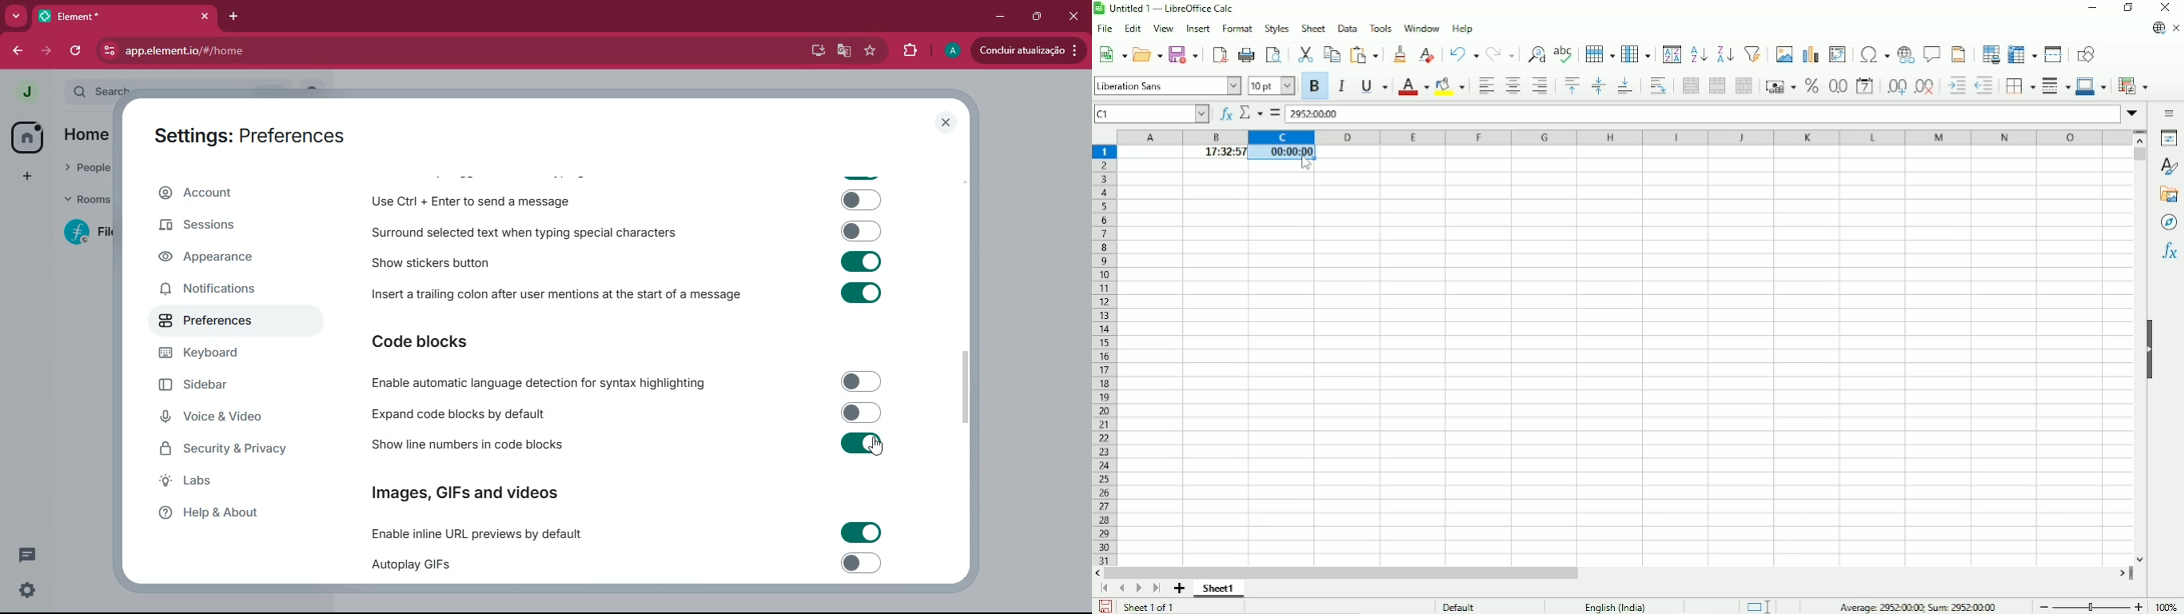 The height and width of the screenshot is (616, 2184). Describe the element at coordinates (2157, 29) in the screenshot. I see `Update available` at that location.